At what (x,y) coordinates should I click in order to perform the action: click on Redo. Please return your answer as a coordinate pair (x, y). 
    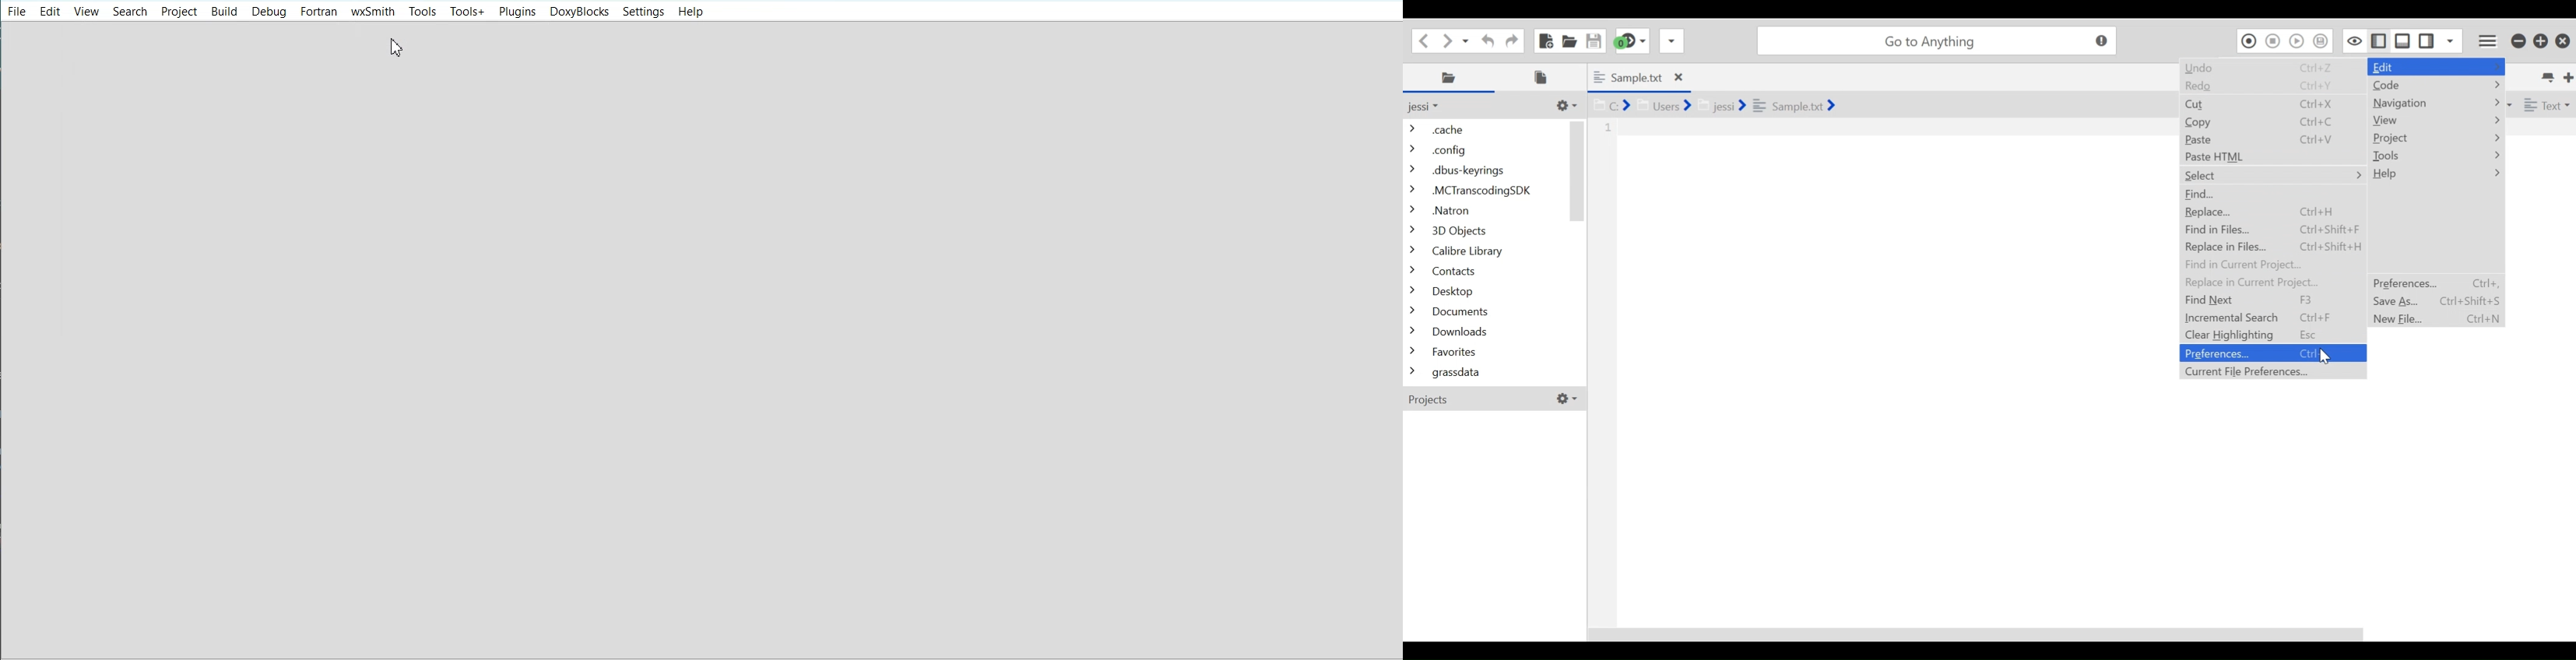
    Looking at the image, I should click on (2271, 89).